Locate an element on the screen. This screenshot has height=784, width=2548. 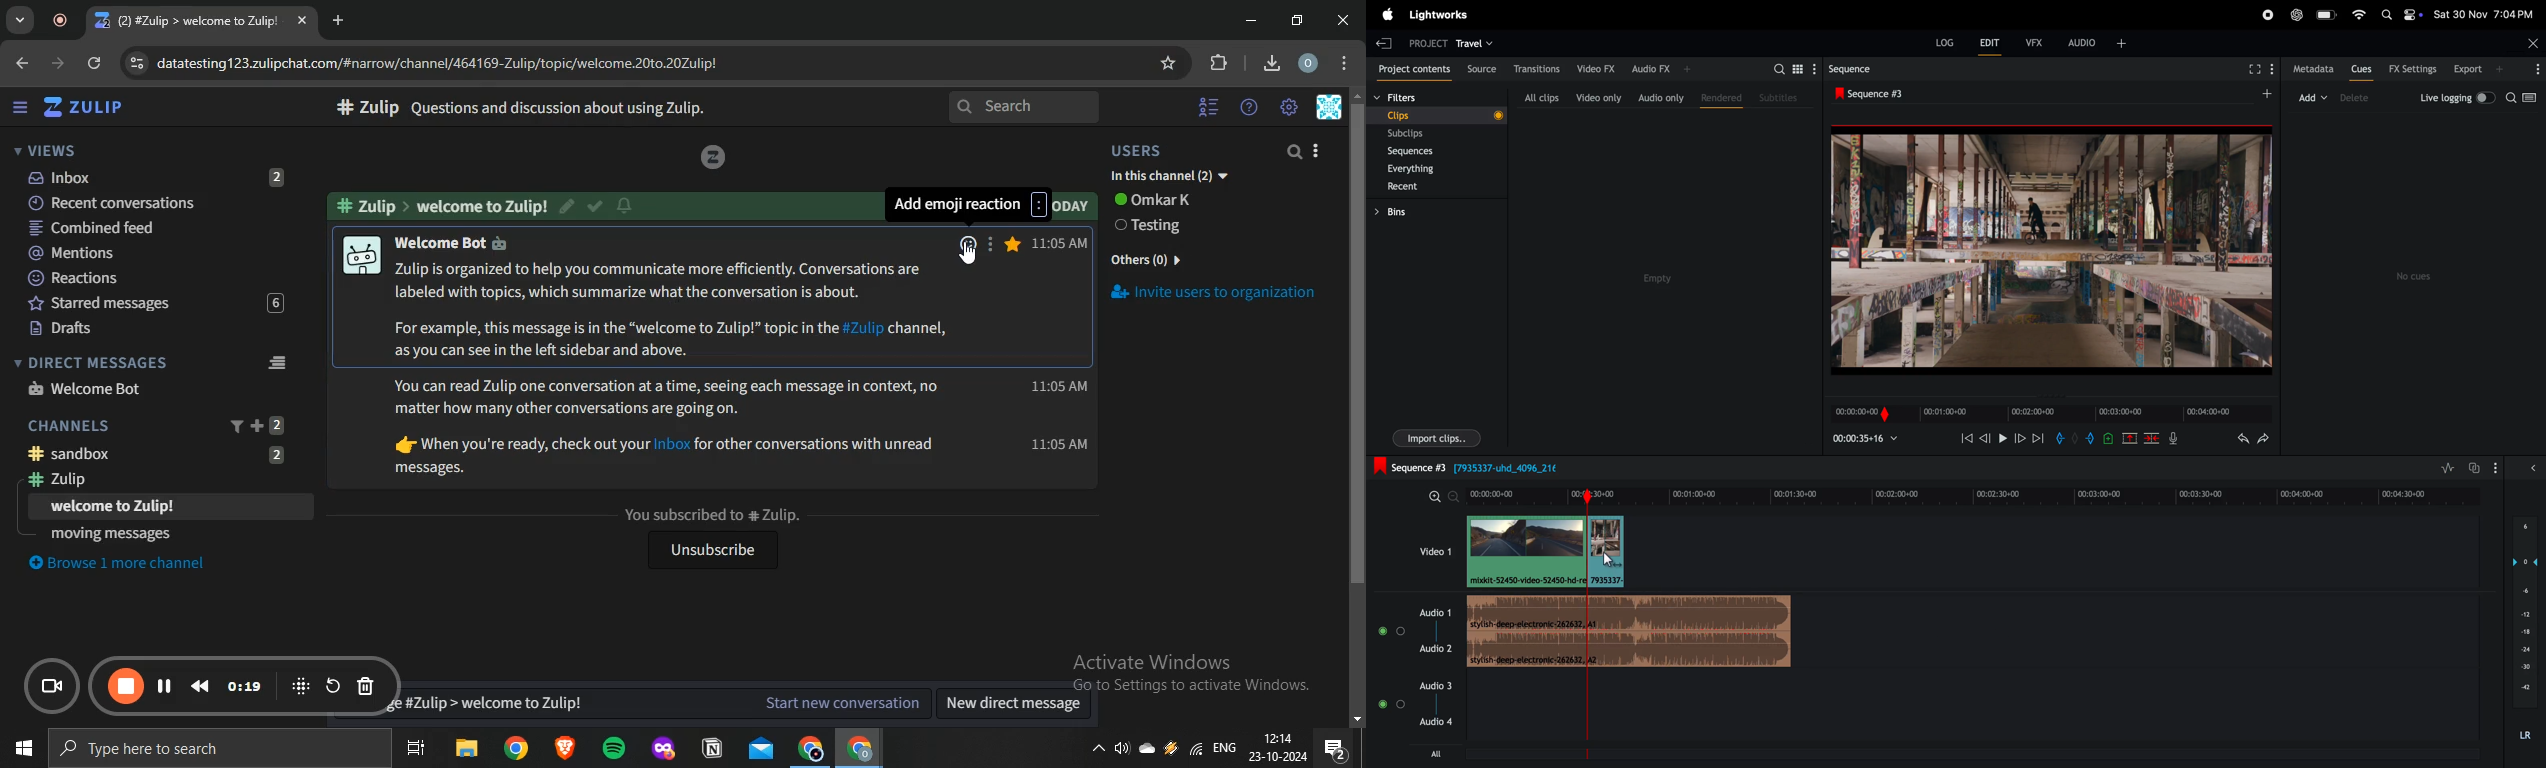
import clips is located at coordinates (1436, 437).